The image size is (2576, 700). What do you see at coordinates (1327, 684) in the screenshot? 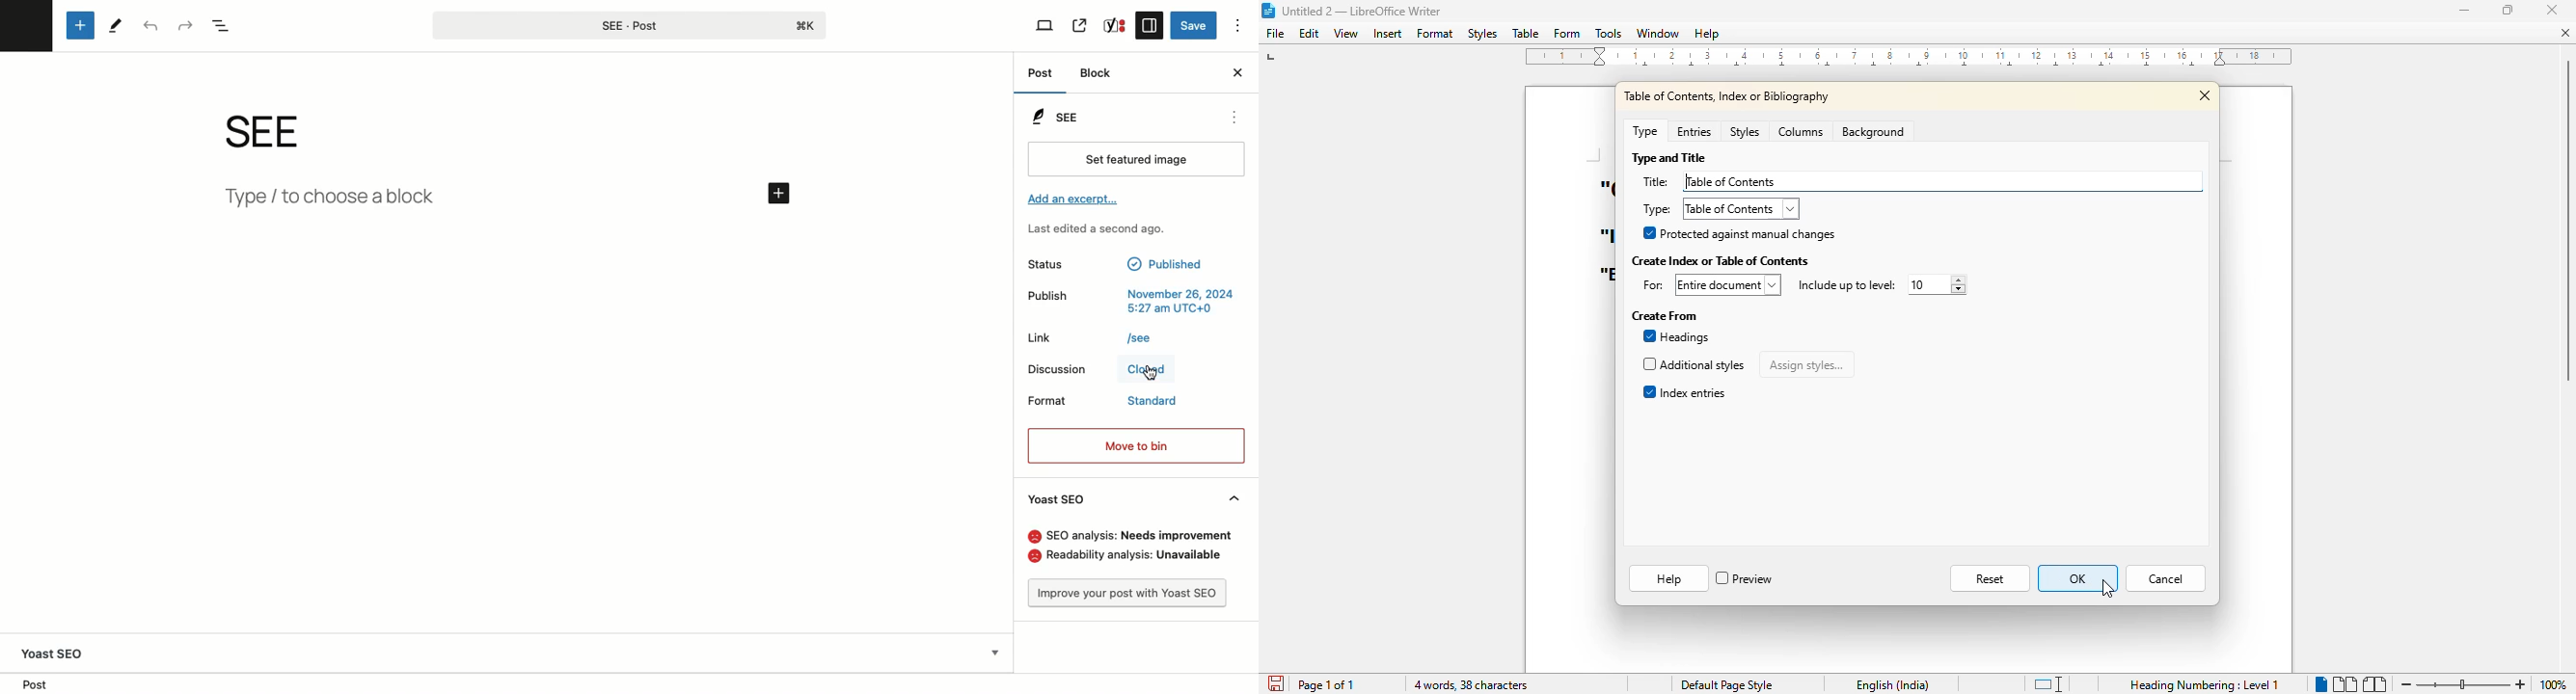
I see `page 1 of 1` at bounding box center [1327, 684].